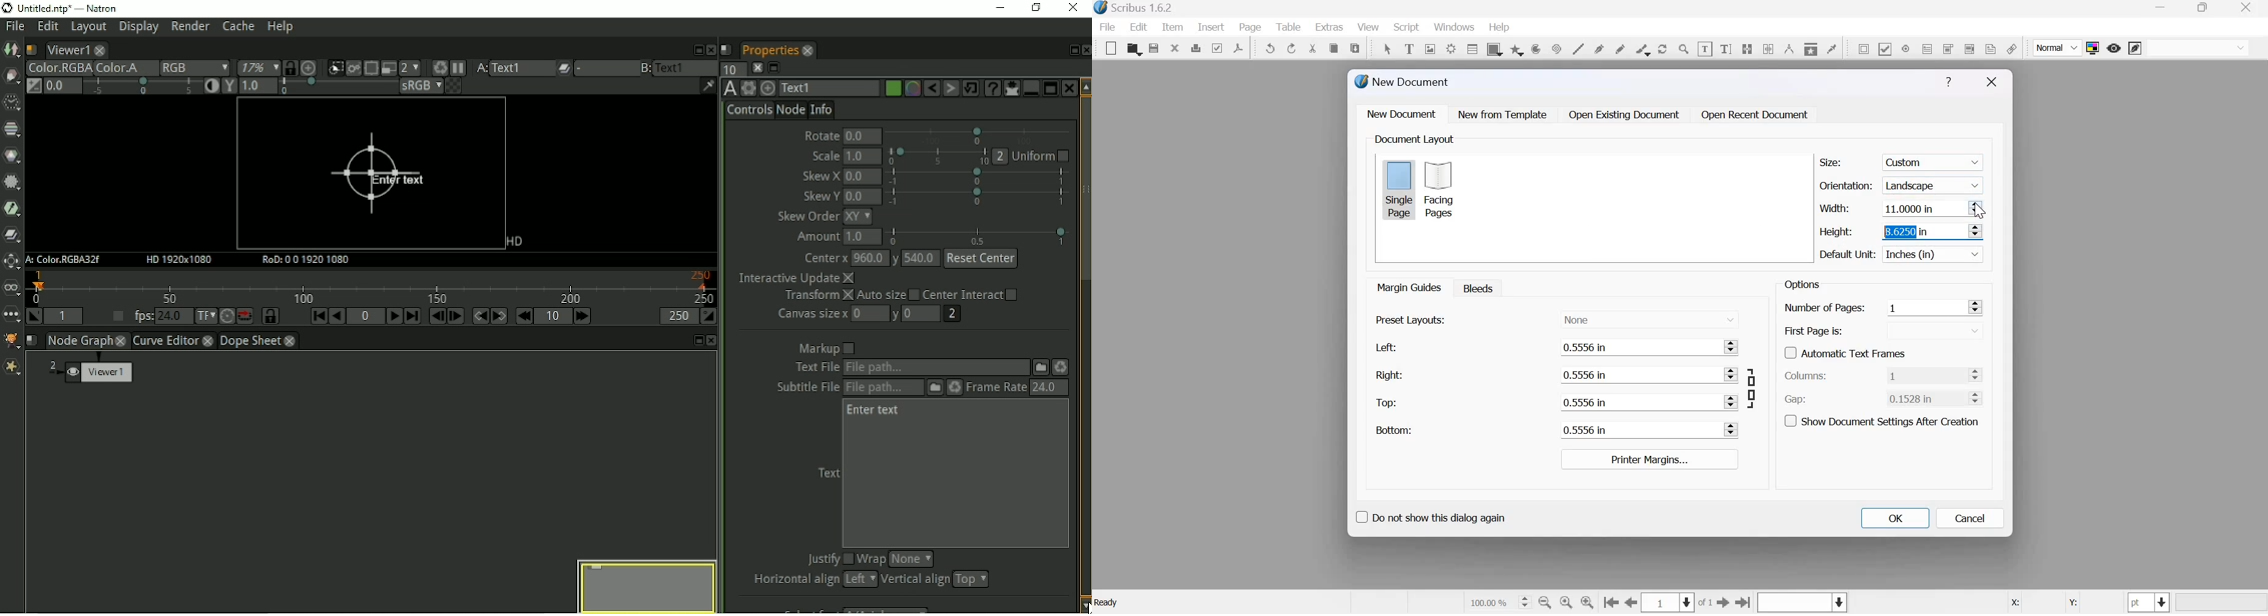 The image size is (2268, 616). What do you see at coordinates (1974, 306) in the screenshot?
I see `Increase and Decrease` at bounding box center [1974, 306].